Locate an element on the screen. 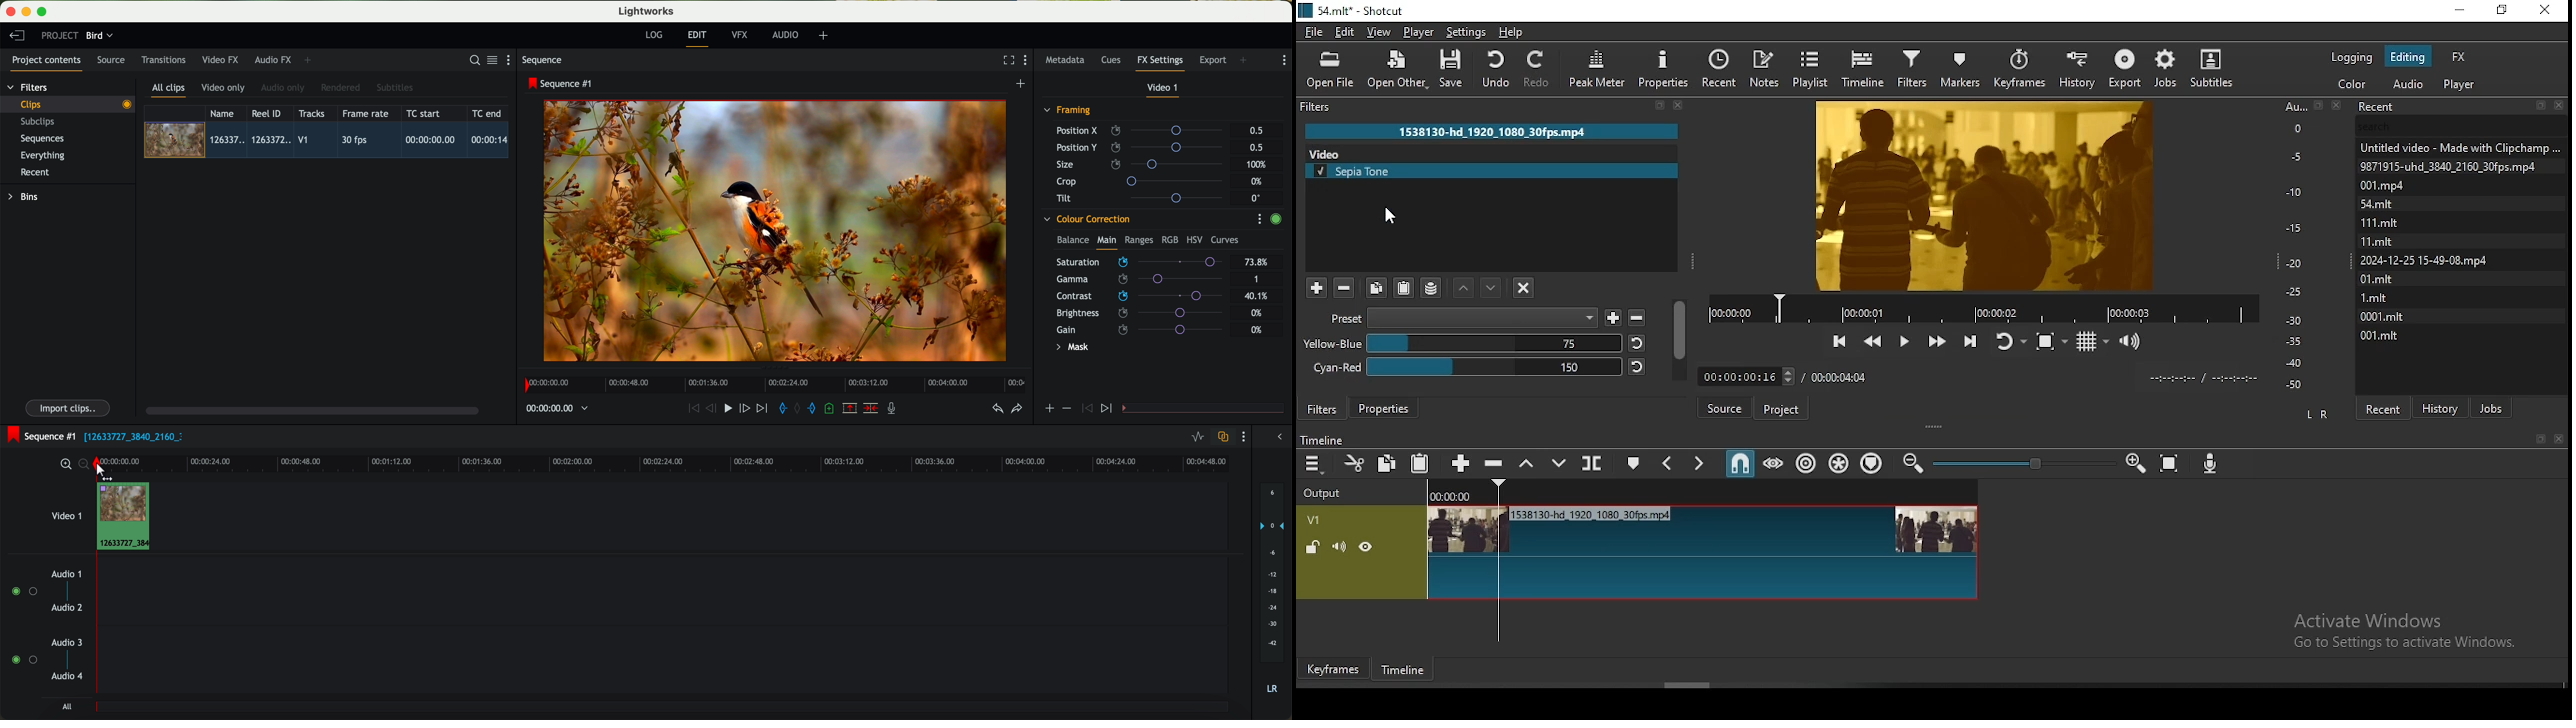  project contents is located at coordinates (47, 63).